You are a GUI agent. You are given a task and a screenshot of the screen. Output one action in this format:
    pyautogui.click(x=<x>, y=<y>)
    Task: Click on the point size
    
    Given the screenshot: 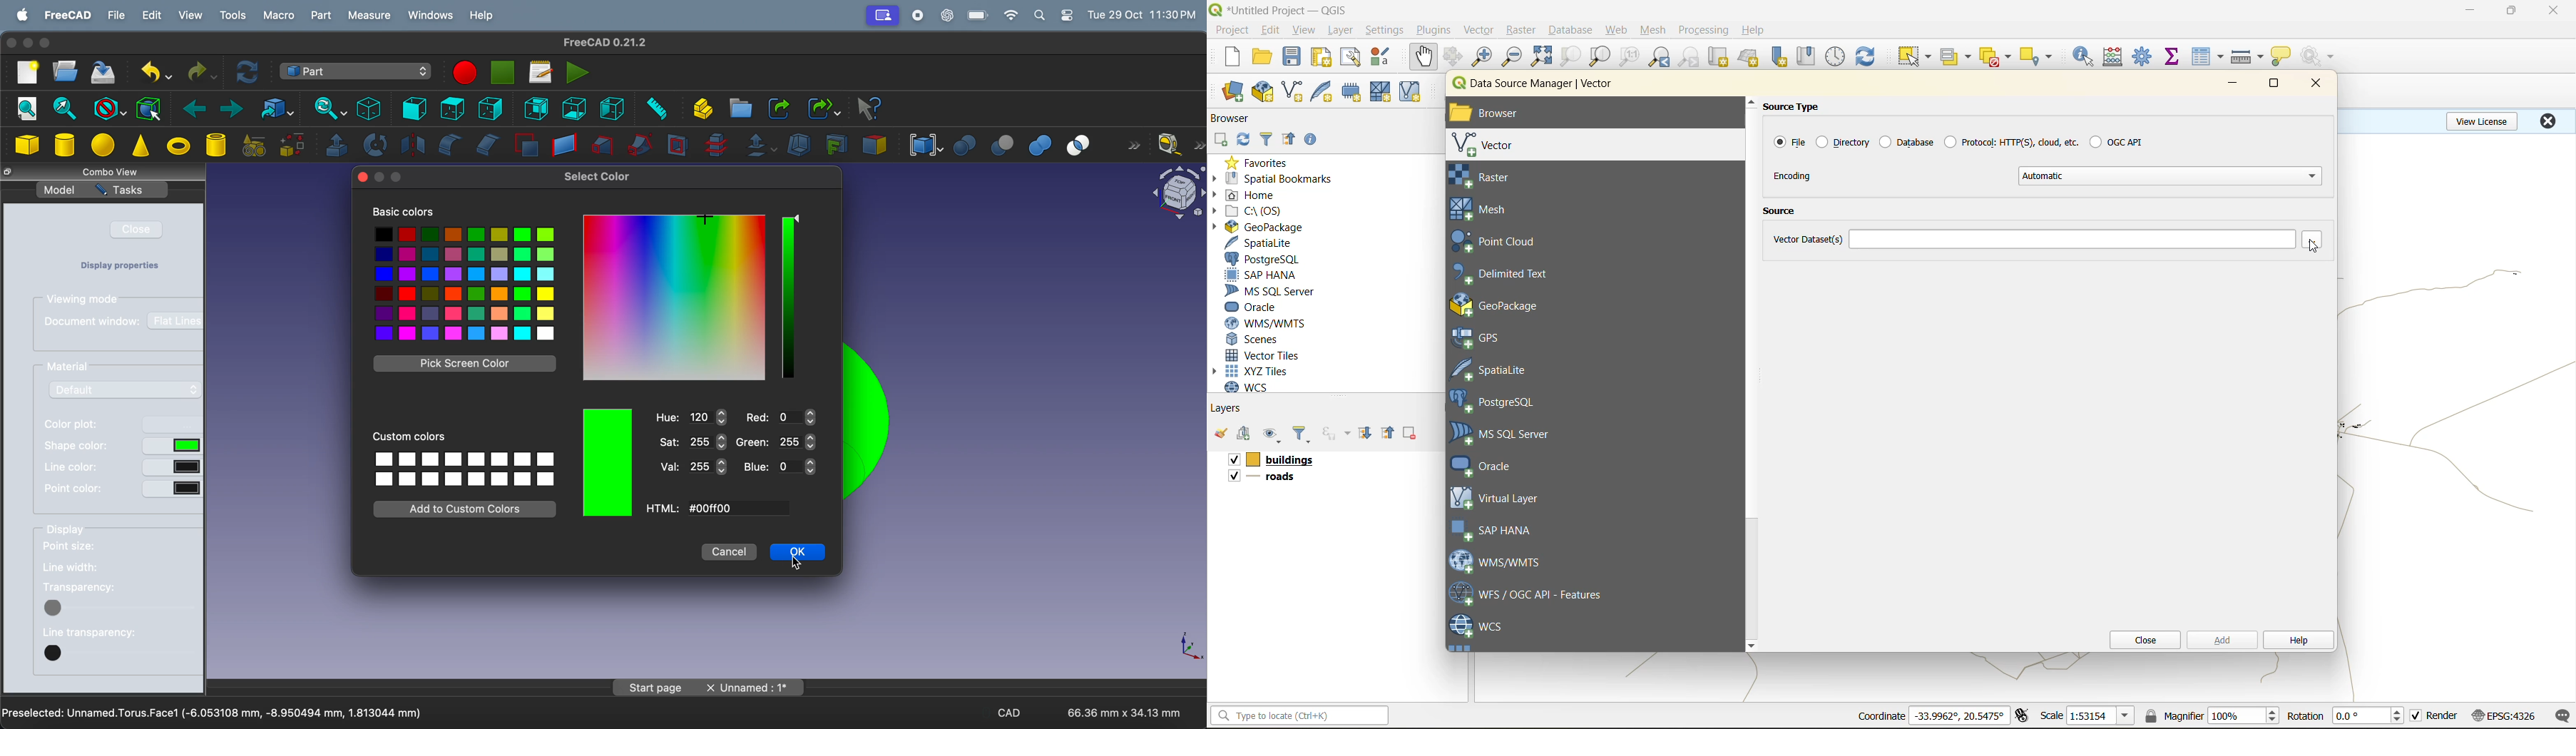 What is the action you would take?
    pyautogui.click(x=83, y=548)
    